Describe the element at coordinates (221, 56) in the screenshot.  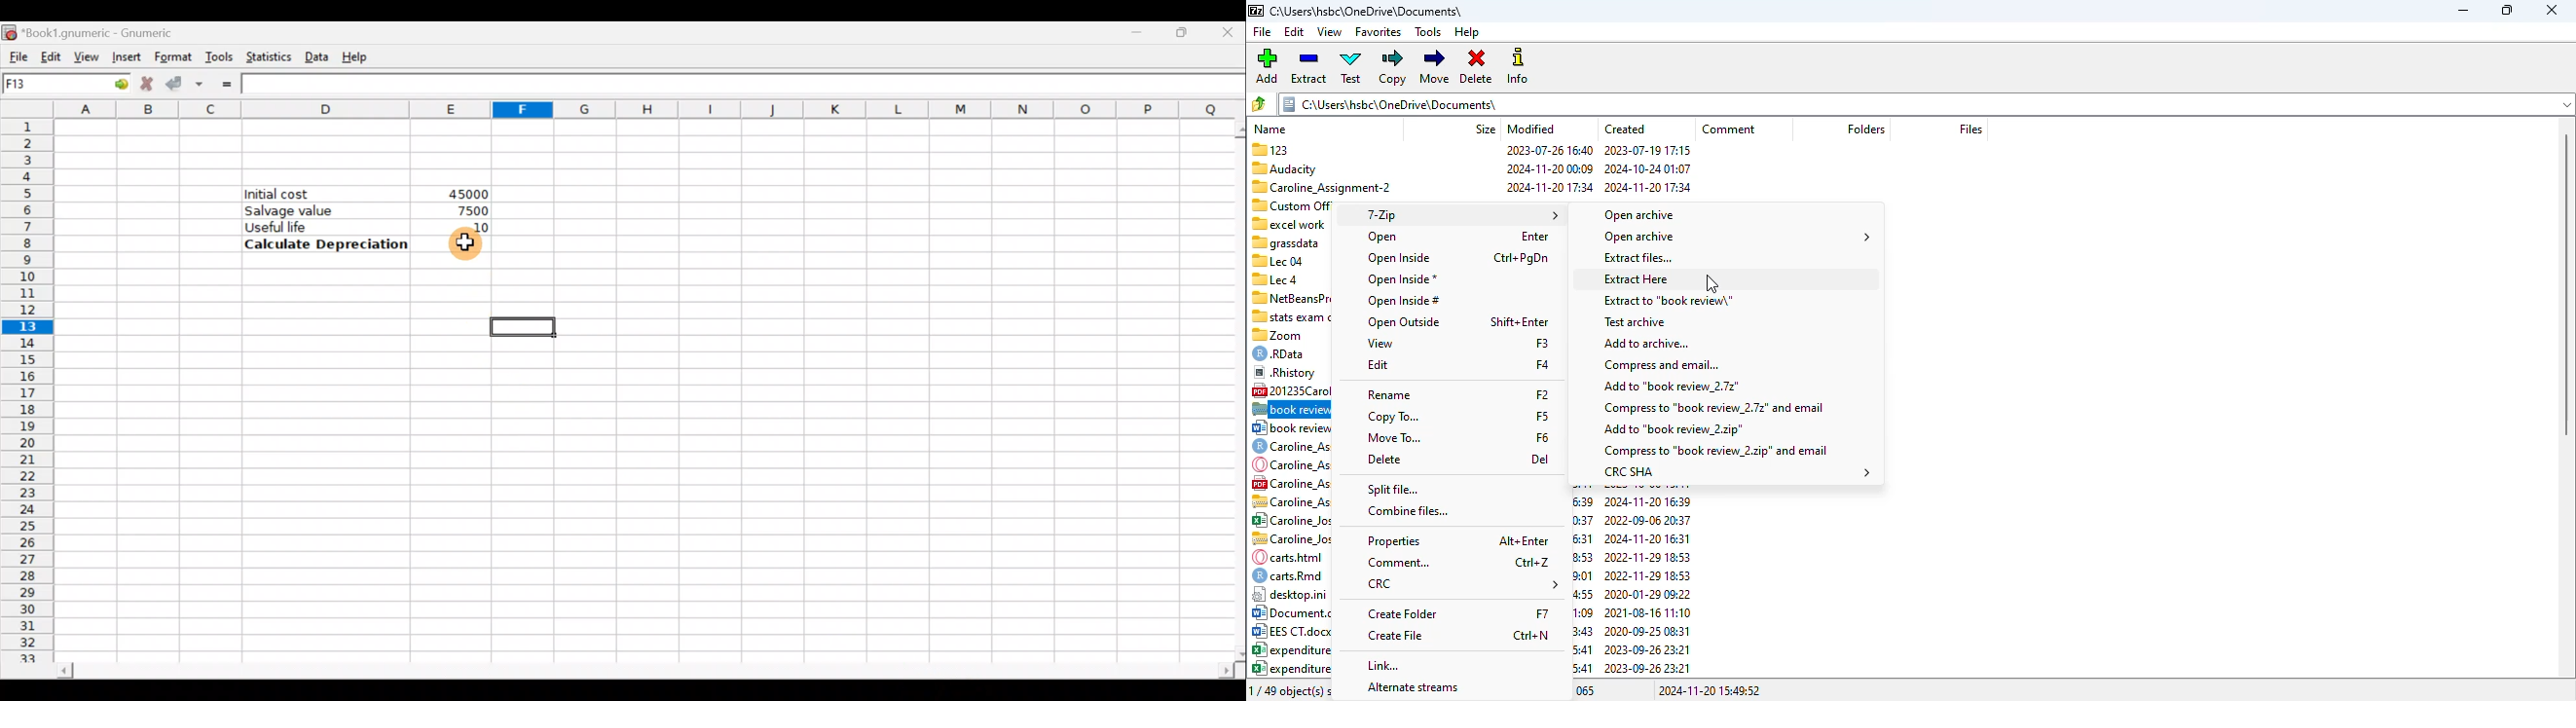
I see `Tools` at that location.